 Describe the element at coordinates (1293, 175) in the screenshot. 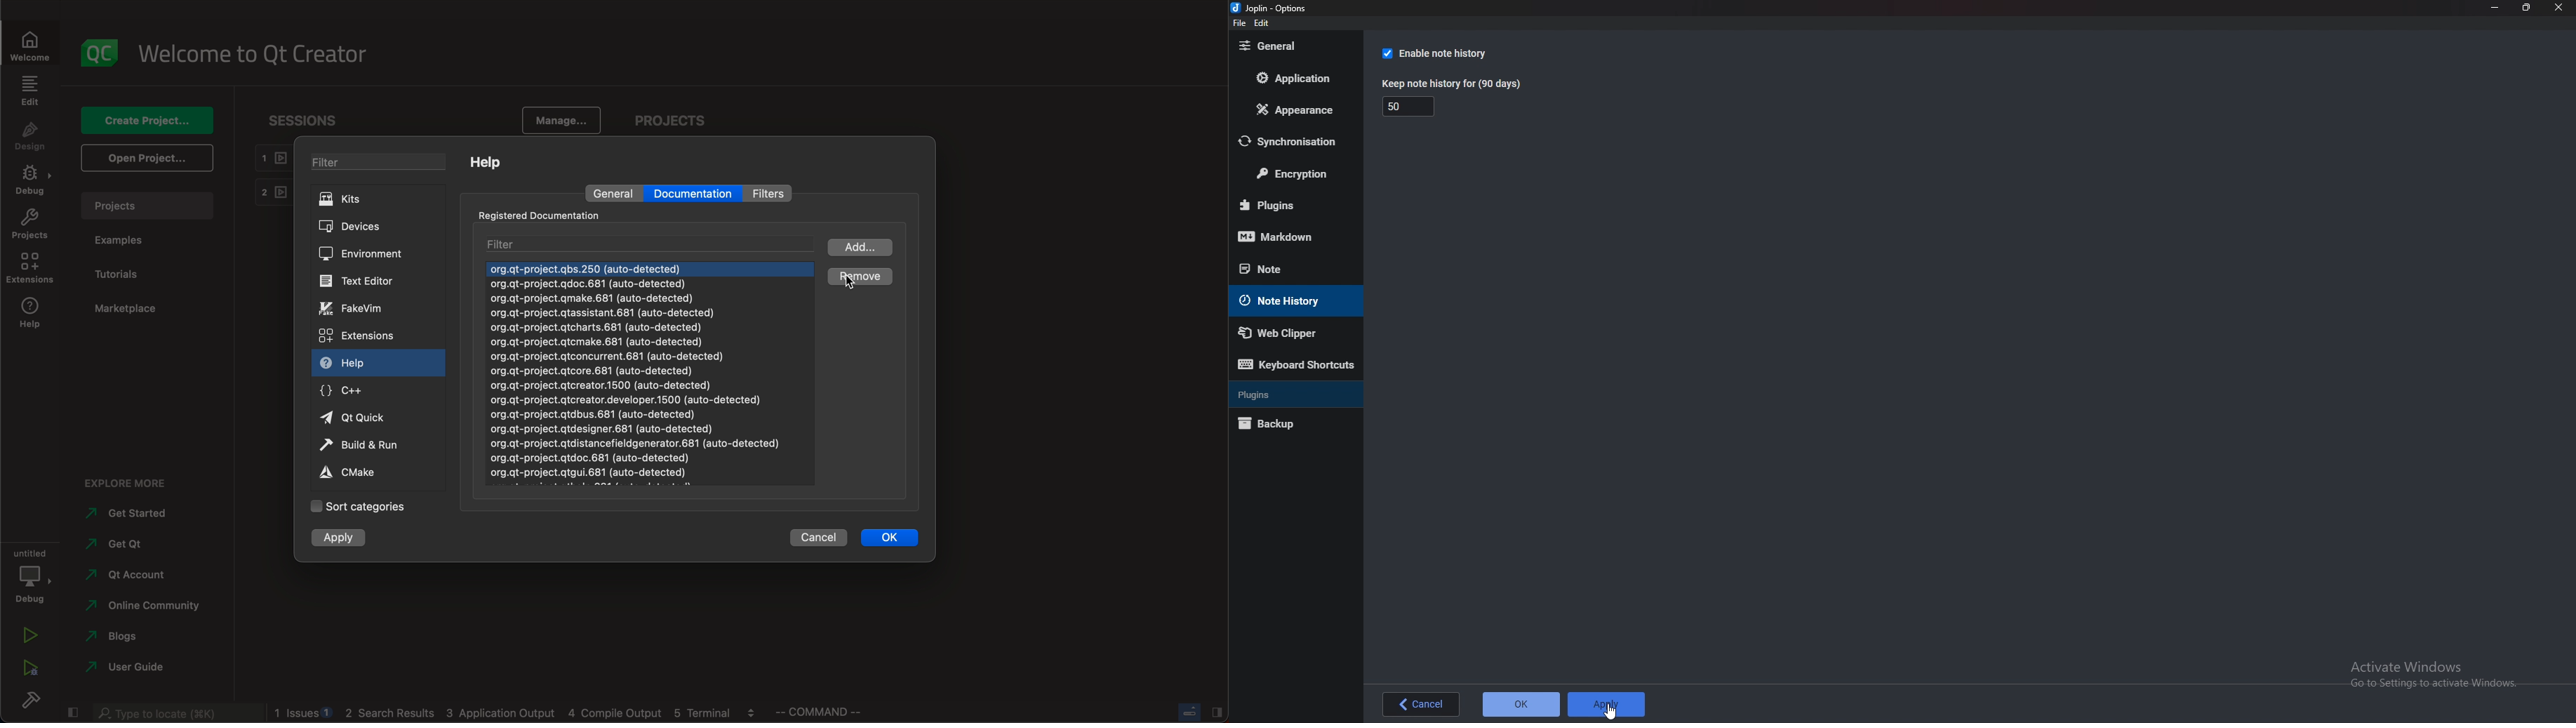

I see `Encryption` at that location.